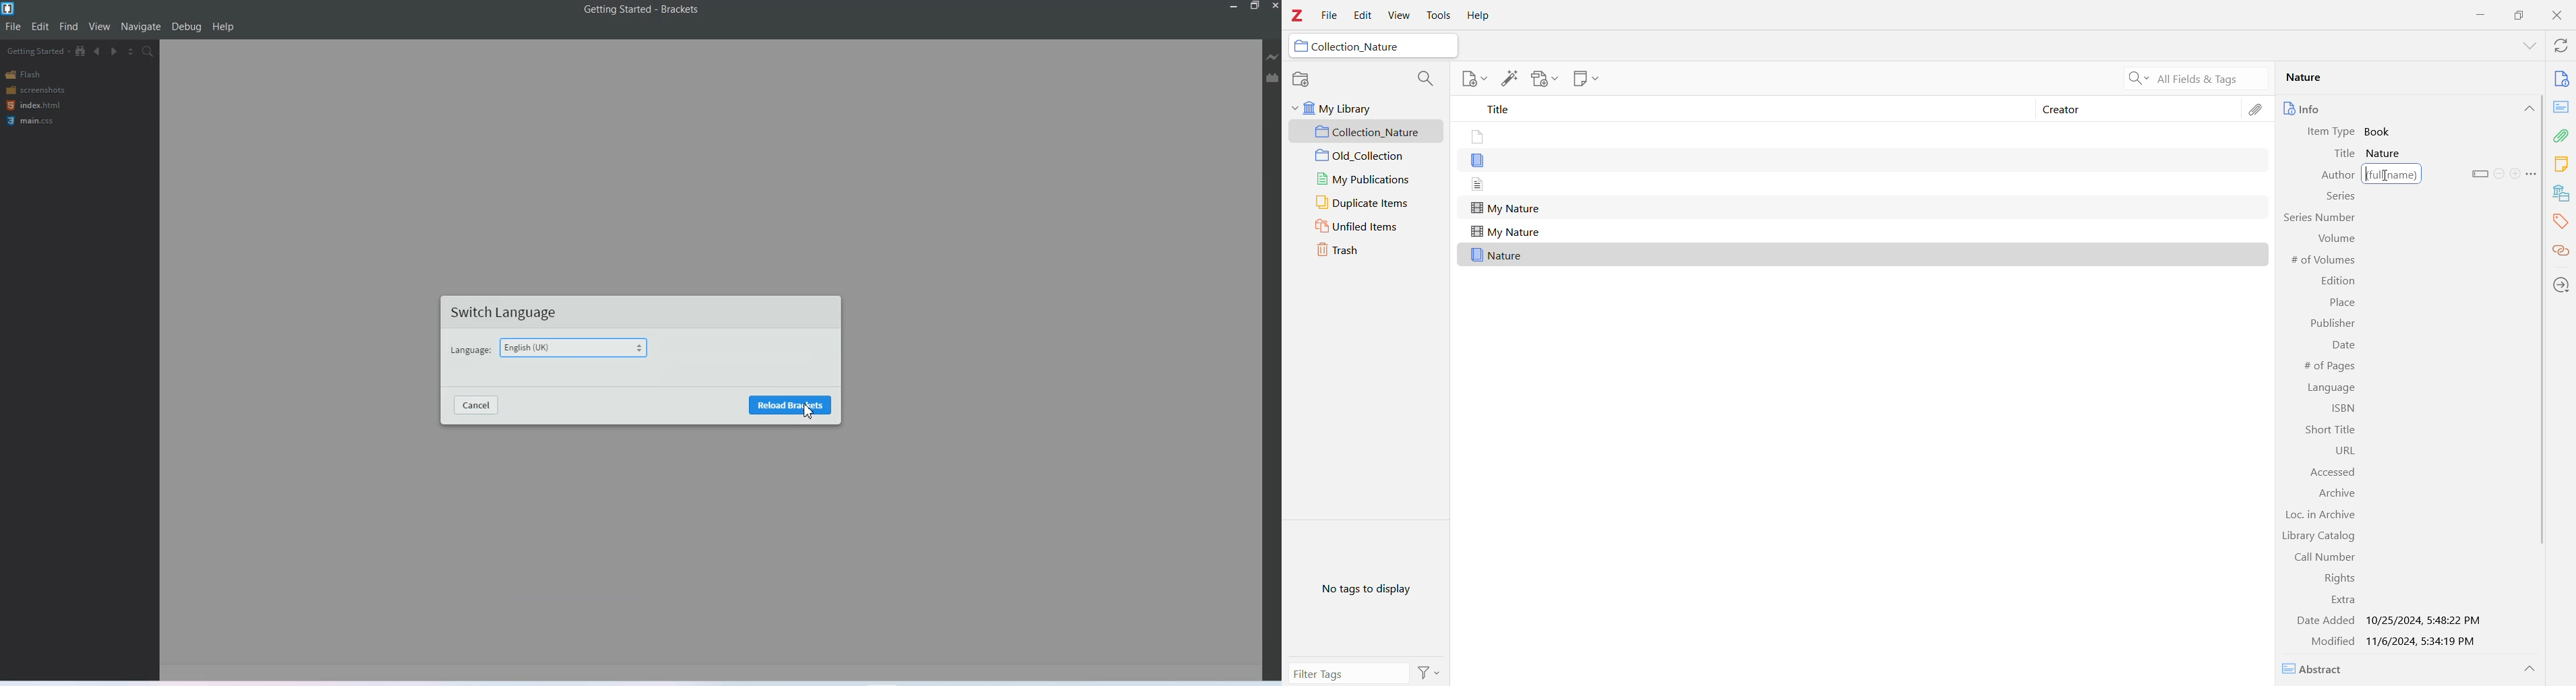 The width and height of the screenshot is (2576, 700). What do you see at coordinates (2323, 516) in the screenshot?
I see `Loc. in Archive` at bounding box center [2323, 516].